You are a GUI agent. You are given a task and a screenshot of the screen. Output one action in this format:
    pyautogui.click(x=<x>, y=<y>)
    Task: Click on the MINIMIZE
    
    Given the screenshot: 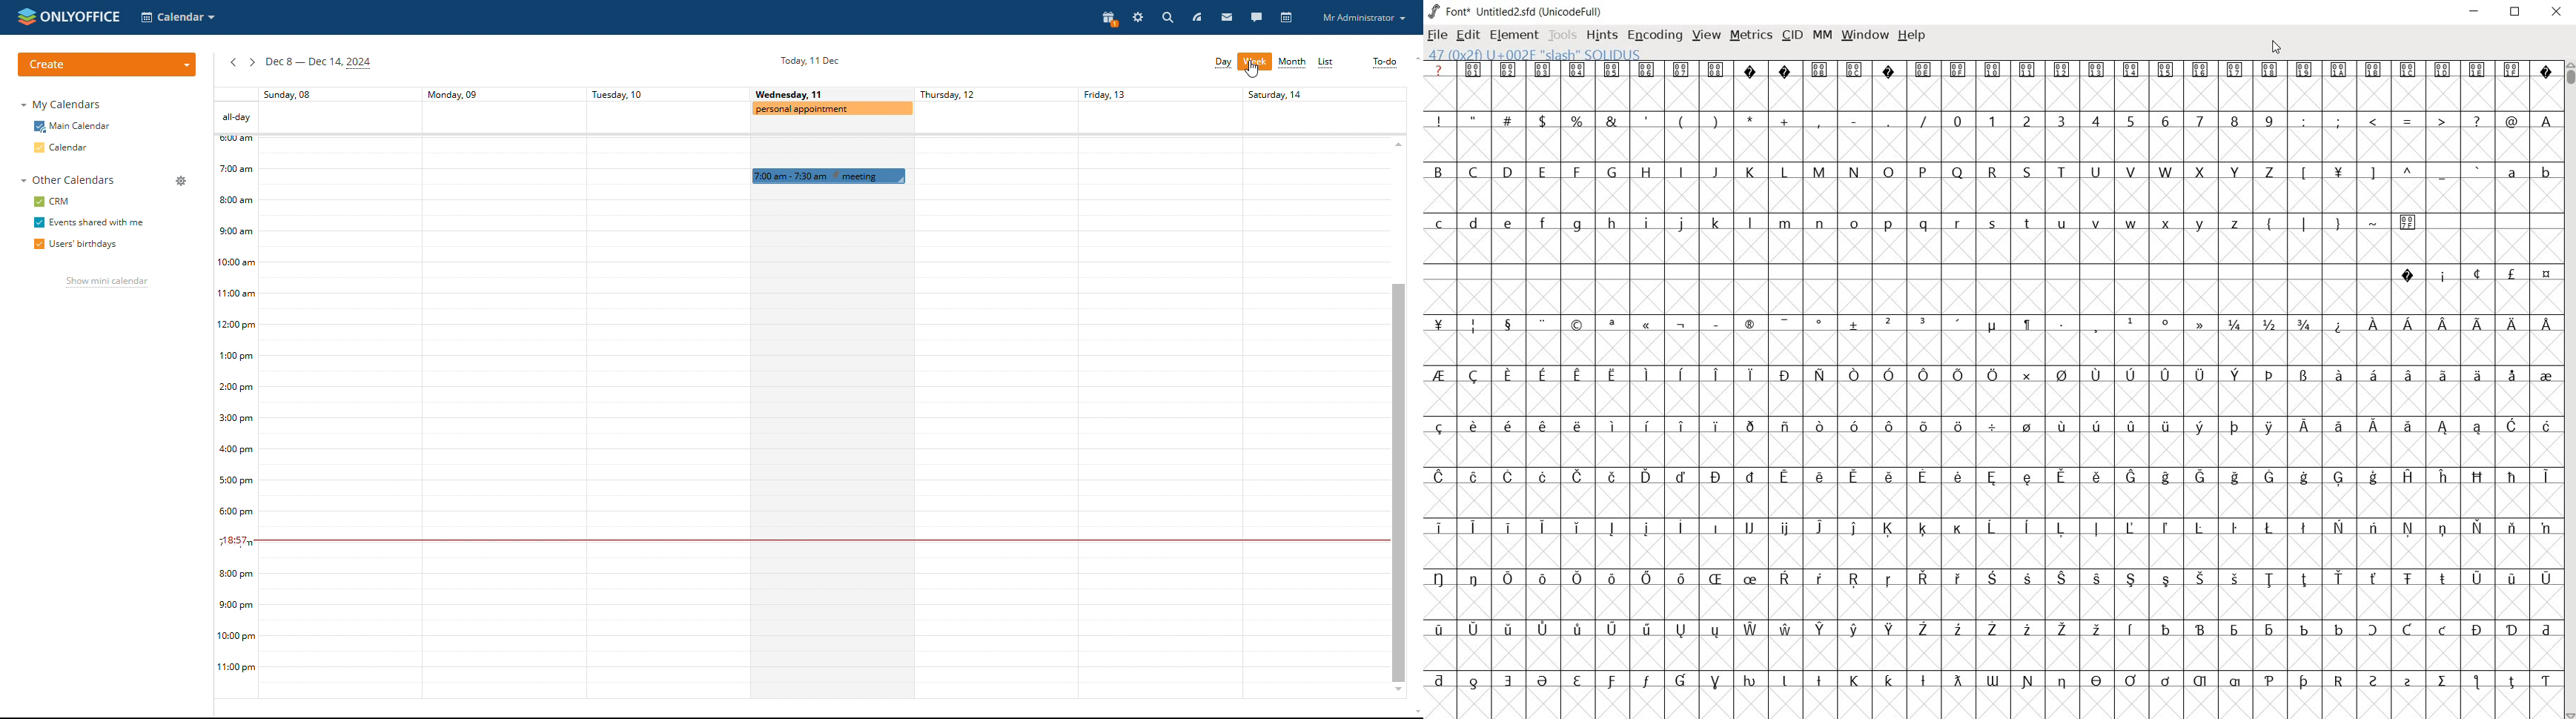 What is the action you would take?
    pyautogui.click(x=2474, y=13)
    